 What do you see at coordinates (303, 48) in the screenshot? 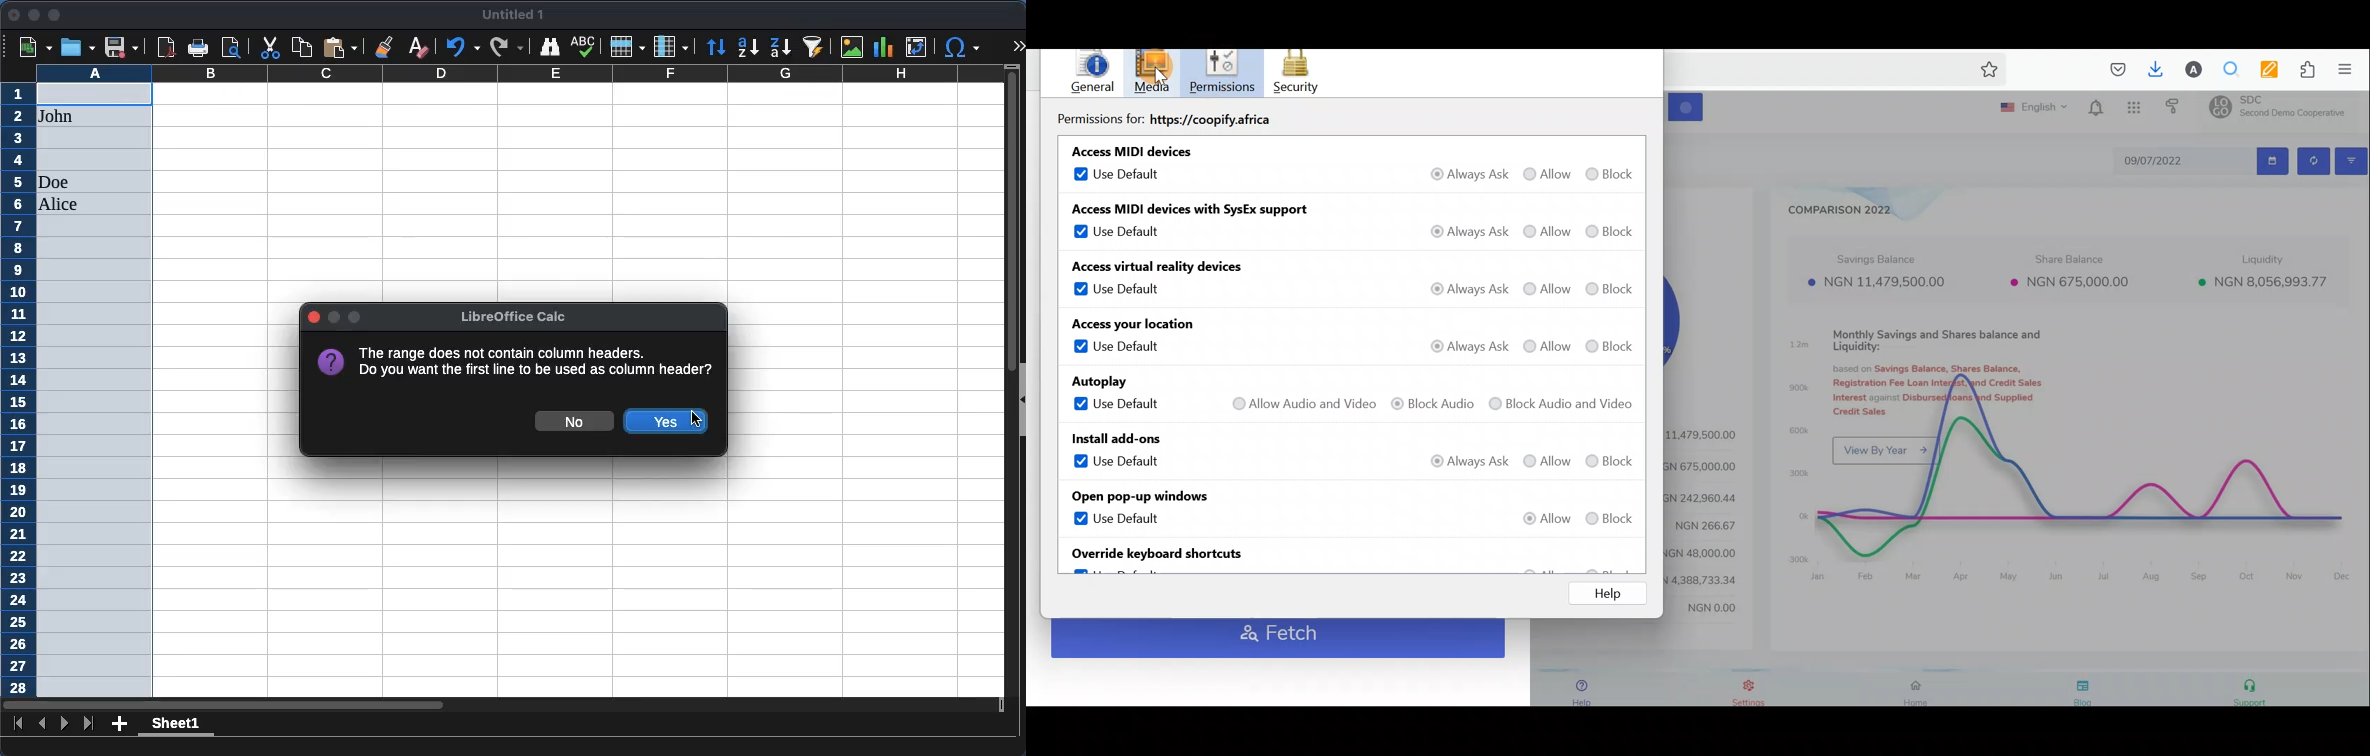
I see `copy` at bounding box center [303, 48].